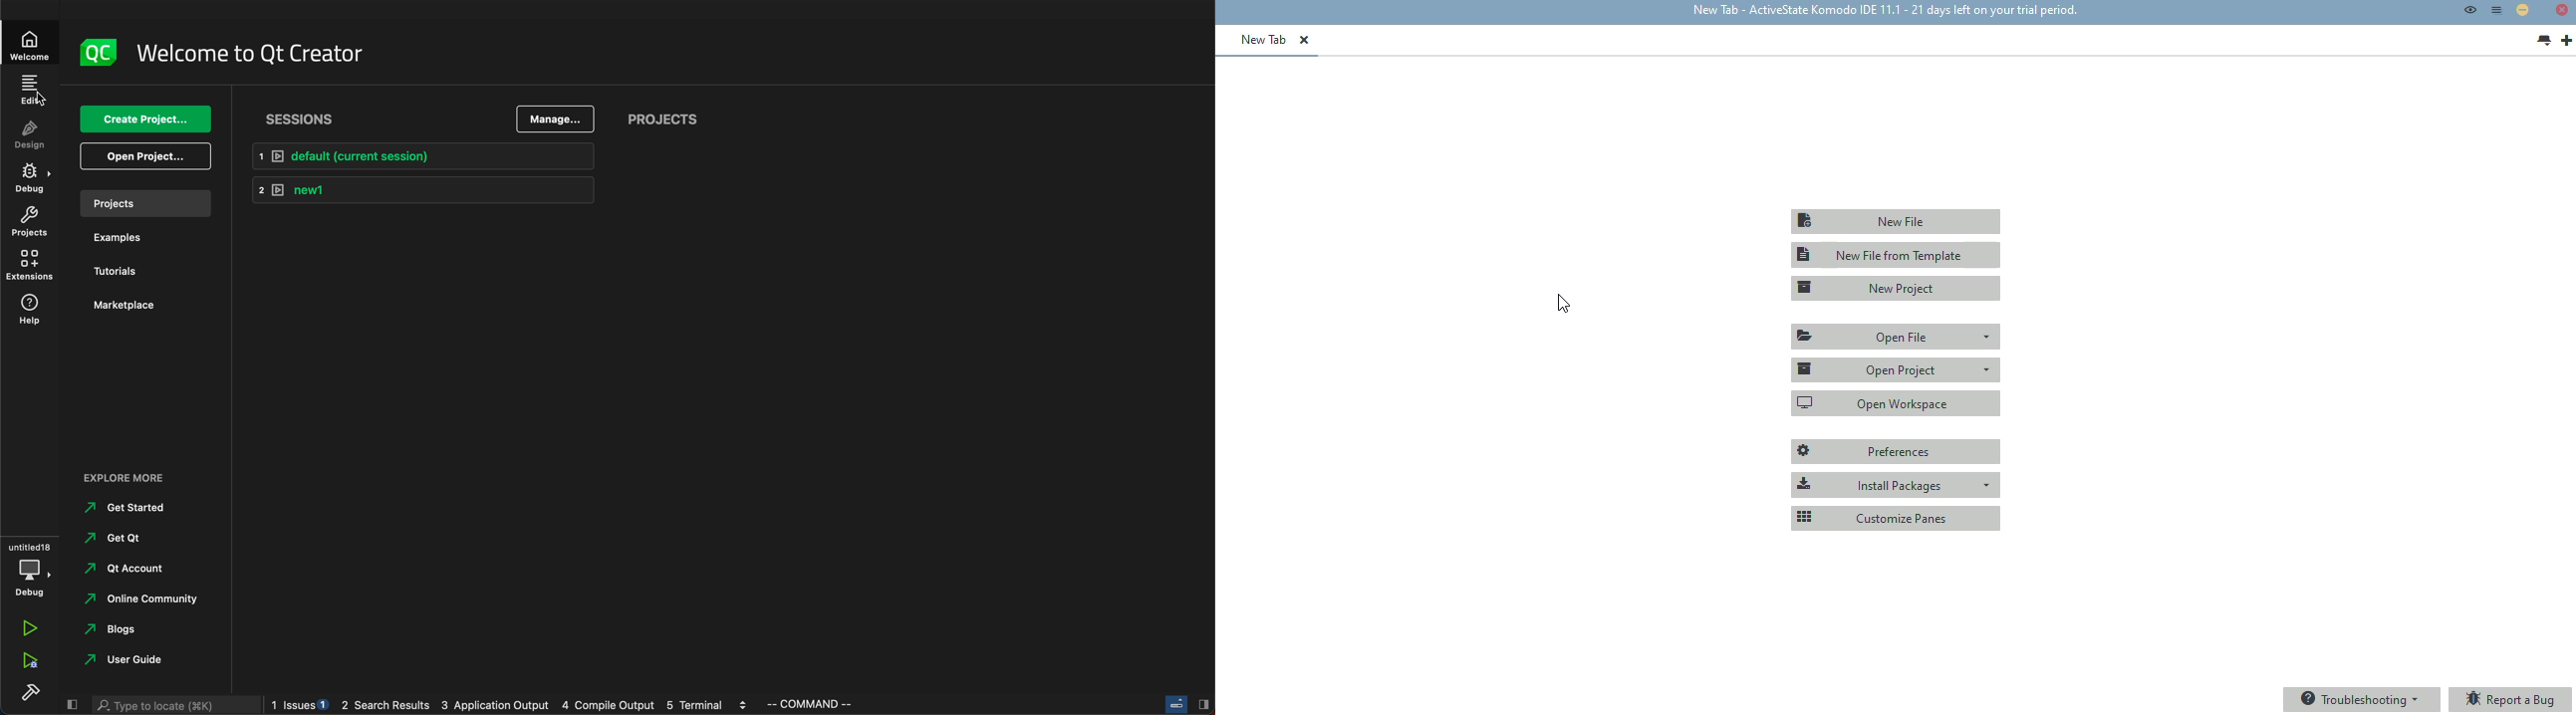 The image size is (2576, 728). Describe the element at coordinates (30, 630) in the screenshot. I see `run` at that location.